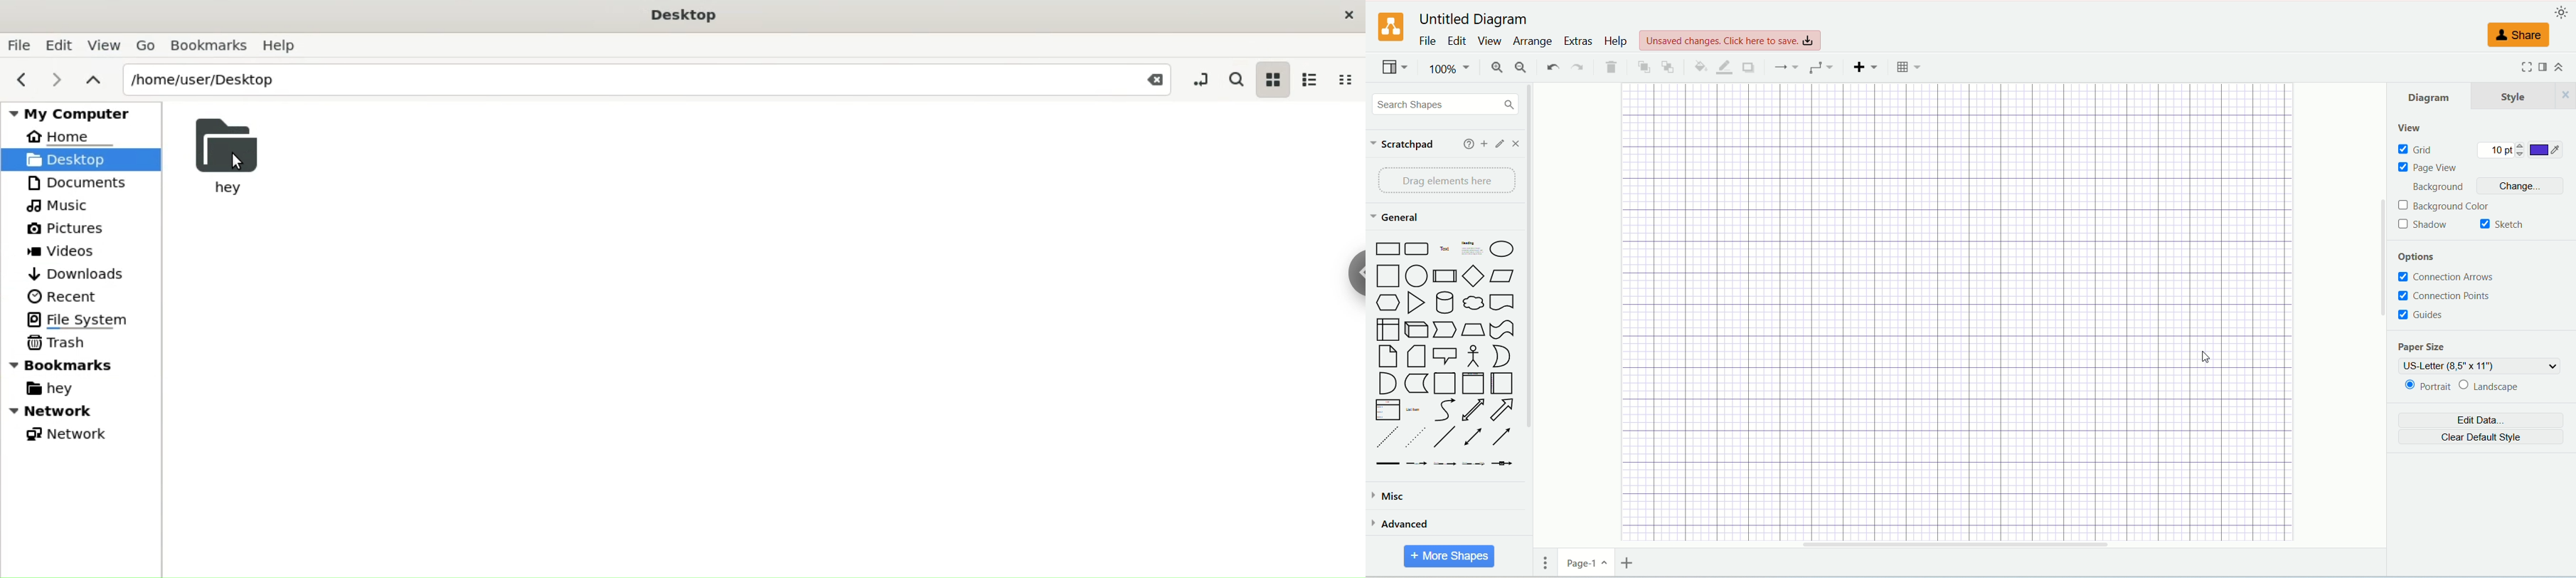 Image resolution: width=2576 pixels, height=588 pixels. I want to click on Item List, so click(1389, 410).